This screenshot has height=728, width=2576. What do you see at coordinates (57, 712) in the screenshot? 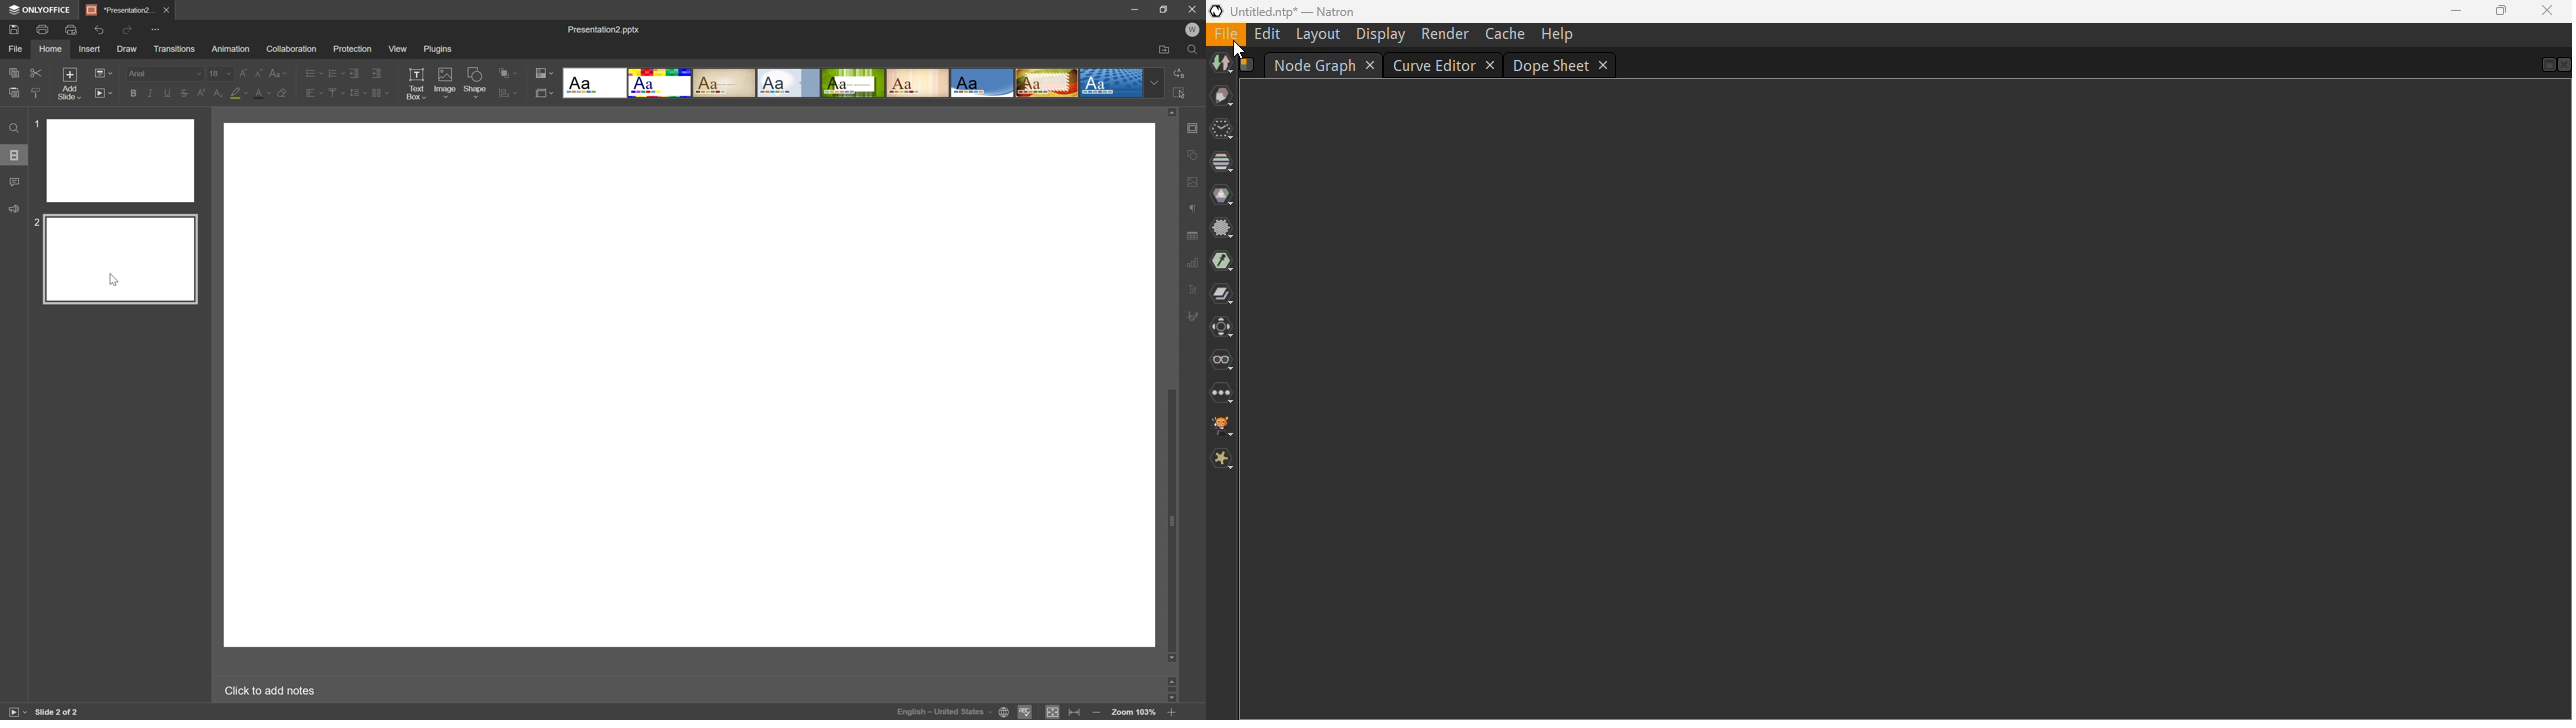
I see `Slide 2 OF 2` at bounding box center [57, 712].